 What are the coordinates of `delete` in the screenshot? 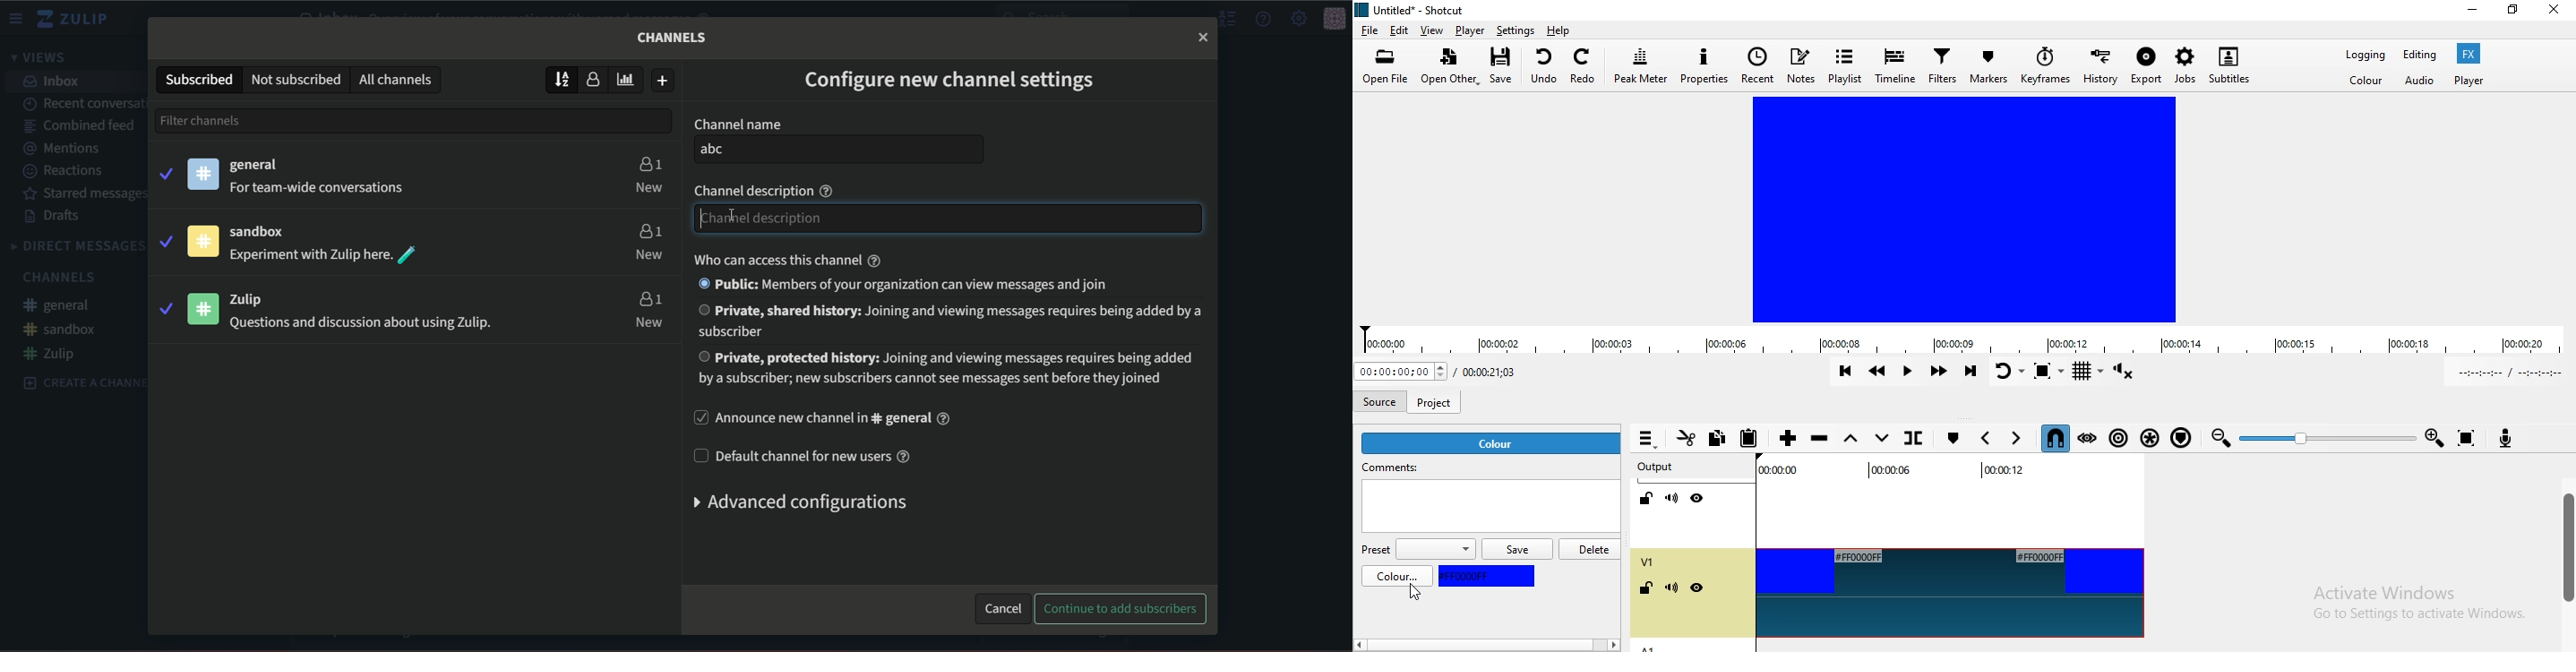 It's located at (1592, 548).